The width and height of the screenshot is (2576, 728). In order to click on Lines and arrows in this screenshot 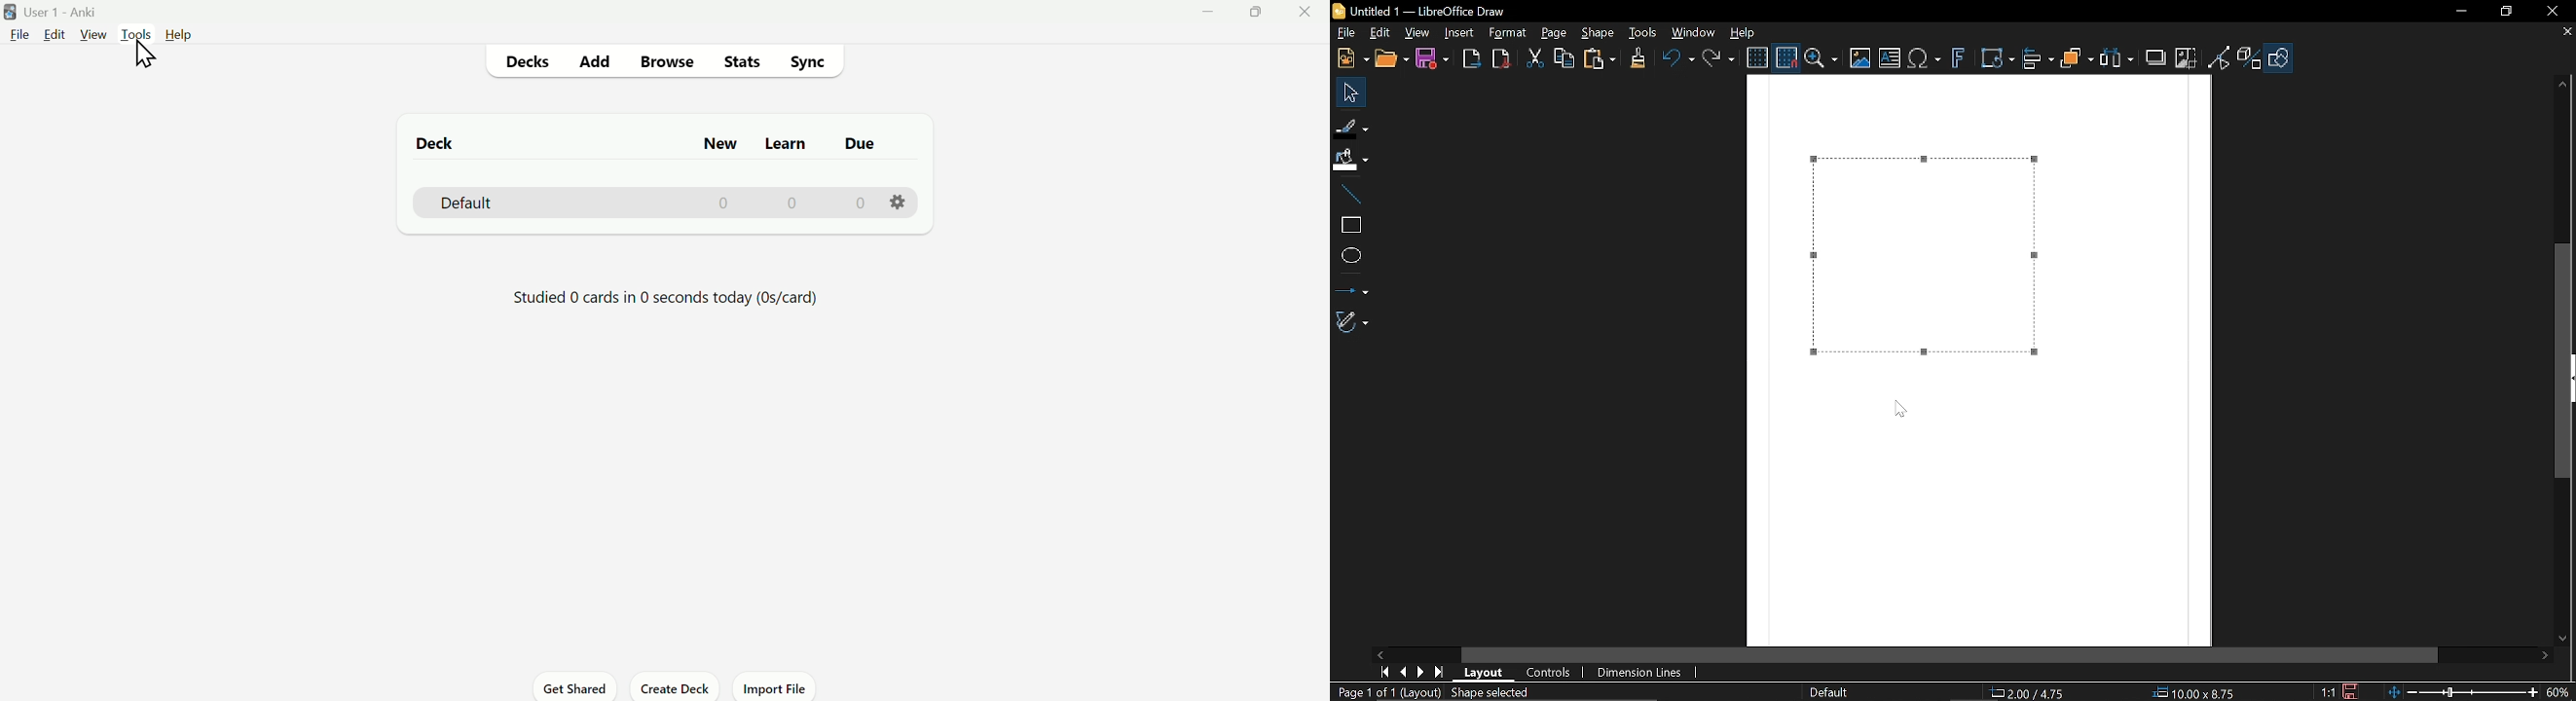, I will do `click(1352, 286)`.